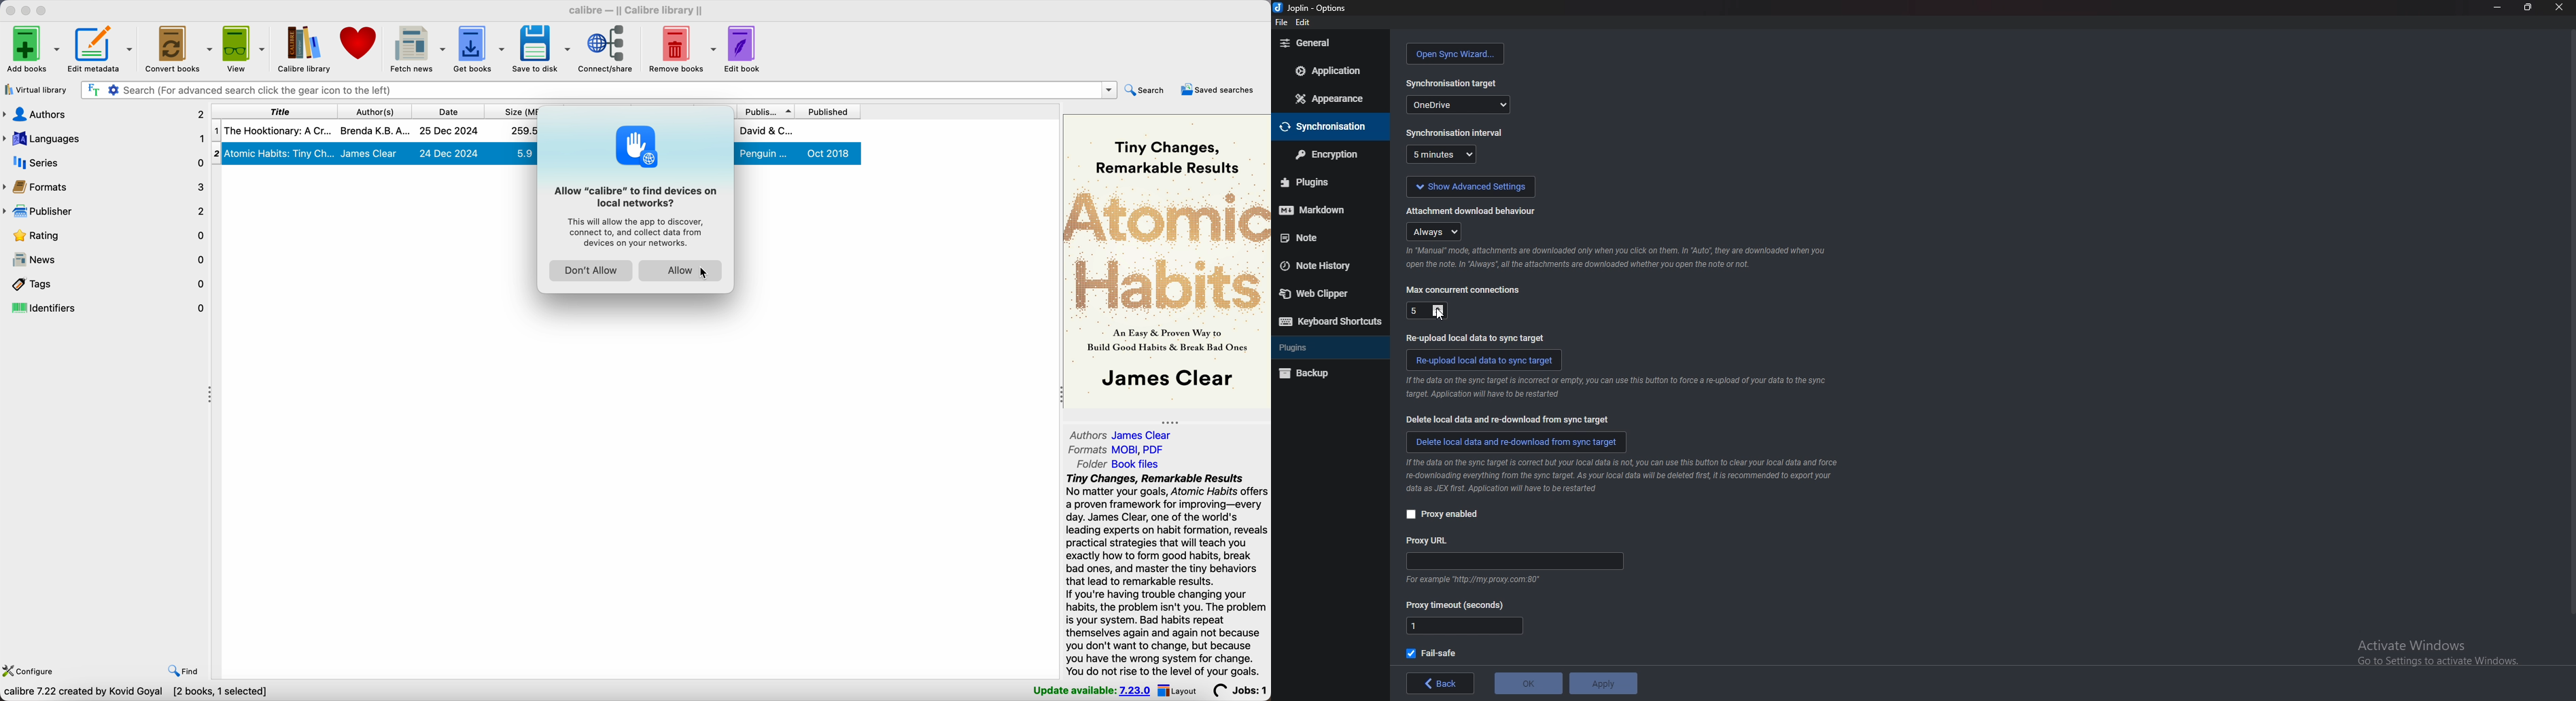  I want to click on sync interval, so click(1455, 132).